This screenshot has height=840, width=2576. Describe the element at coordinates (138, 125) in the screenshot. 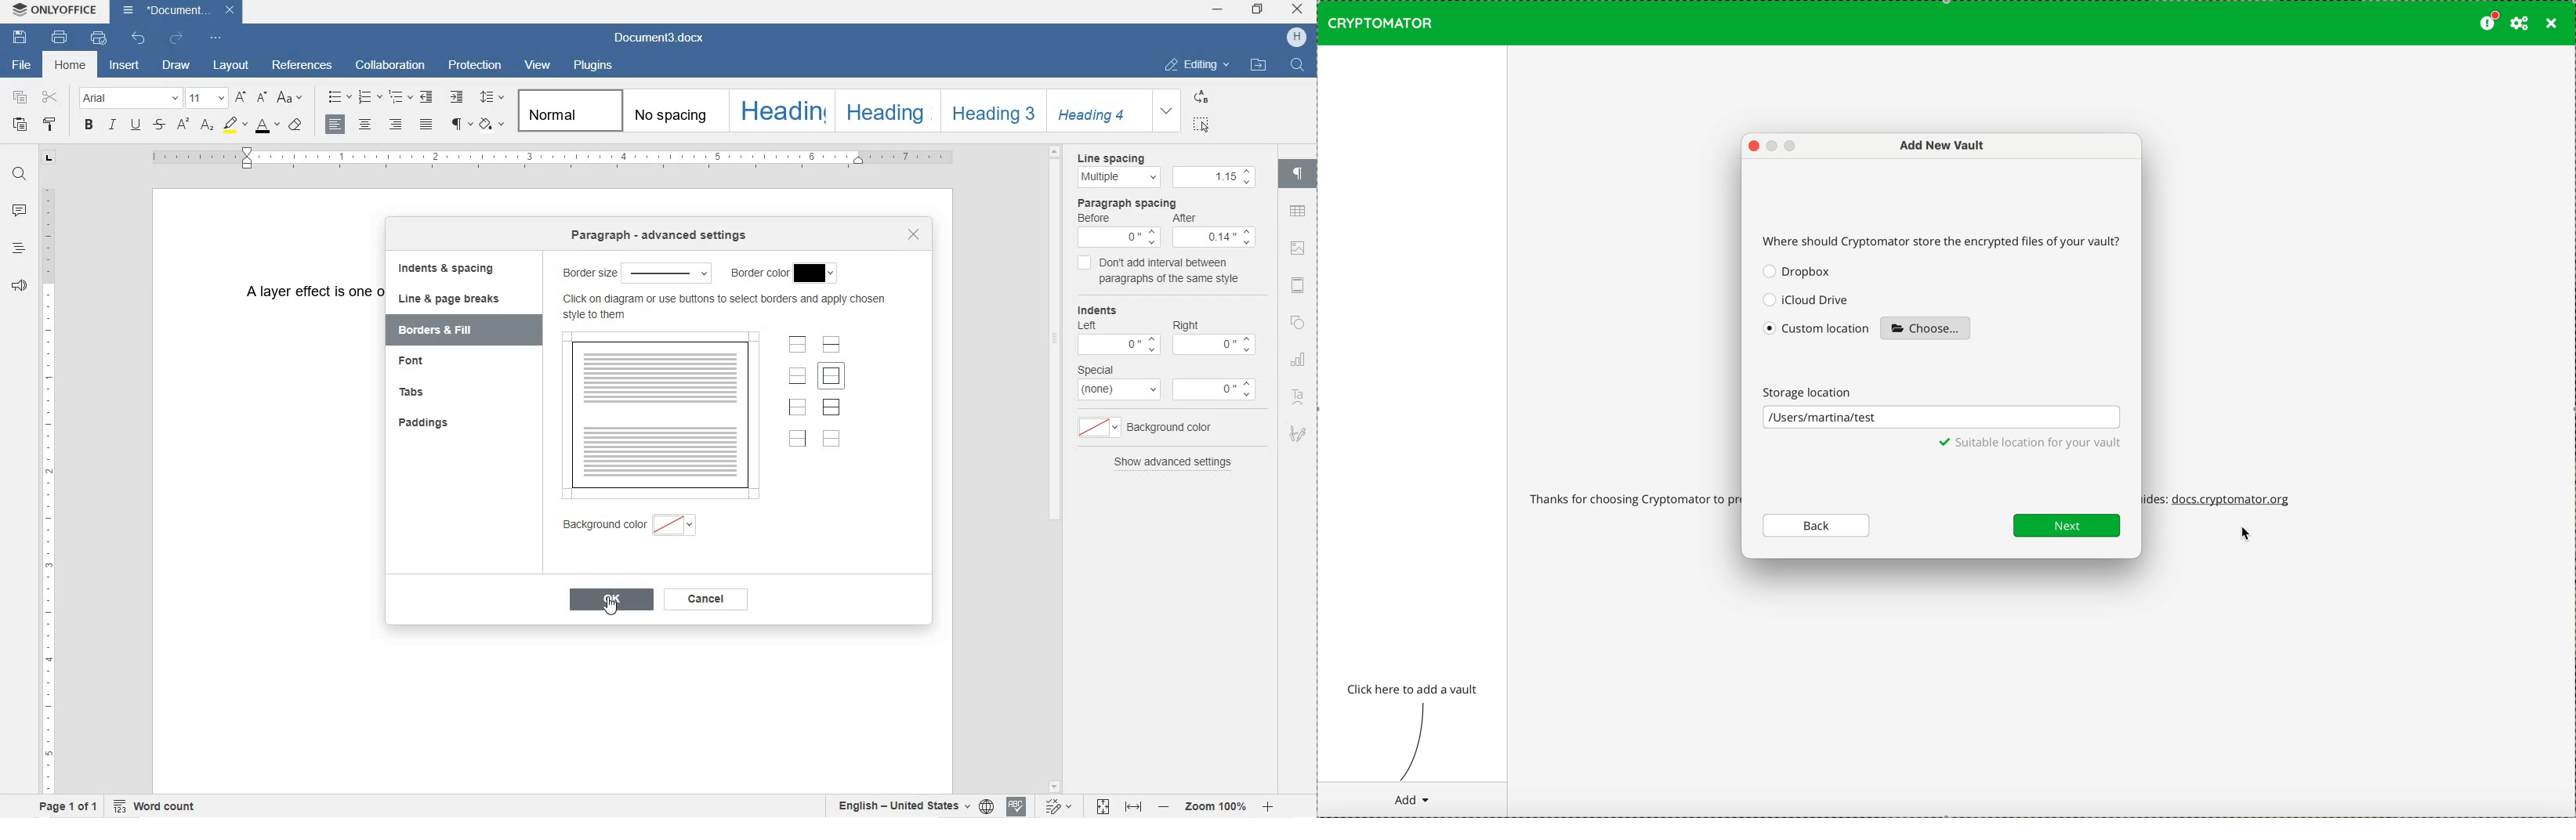

I see `UNDERLINE` at that location.